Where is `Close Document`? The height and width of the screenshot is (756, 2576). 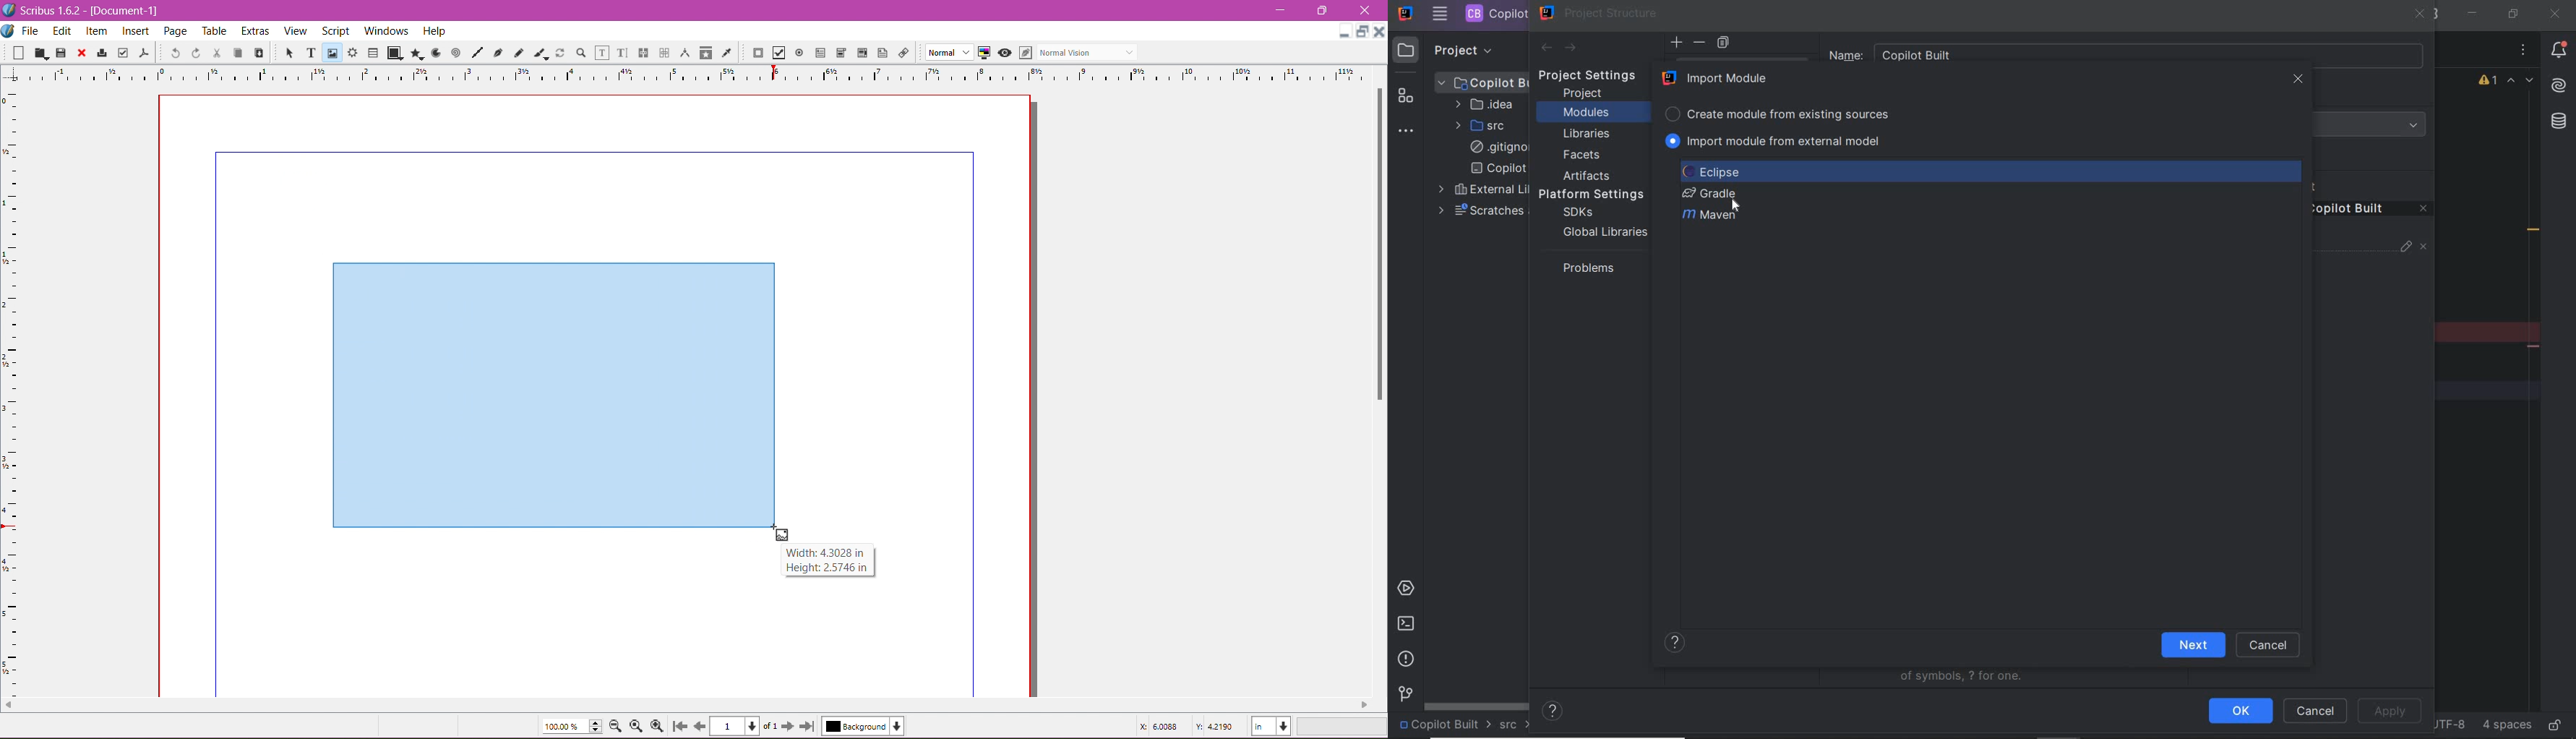
Close Document is located at coordinates (1379, 32).